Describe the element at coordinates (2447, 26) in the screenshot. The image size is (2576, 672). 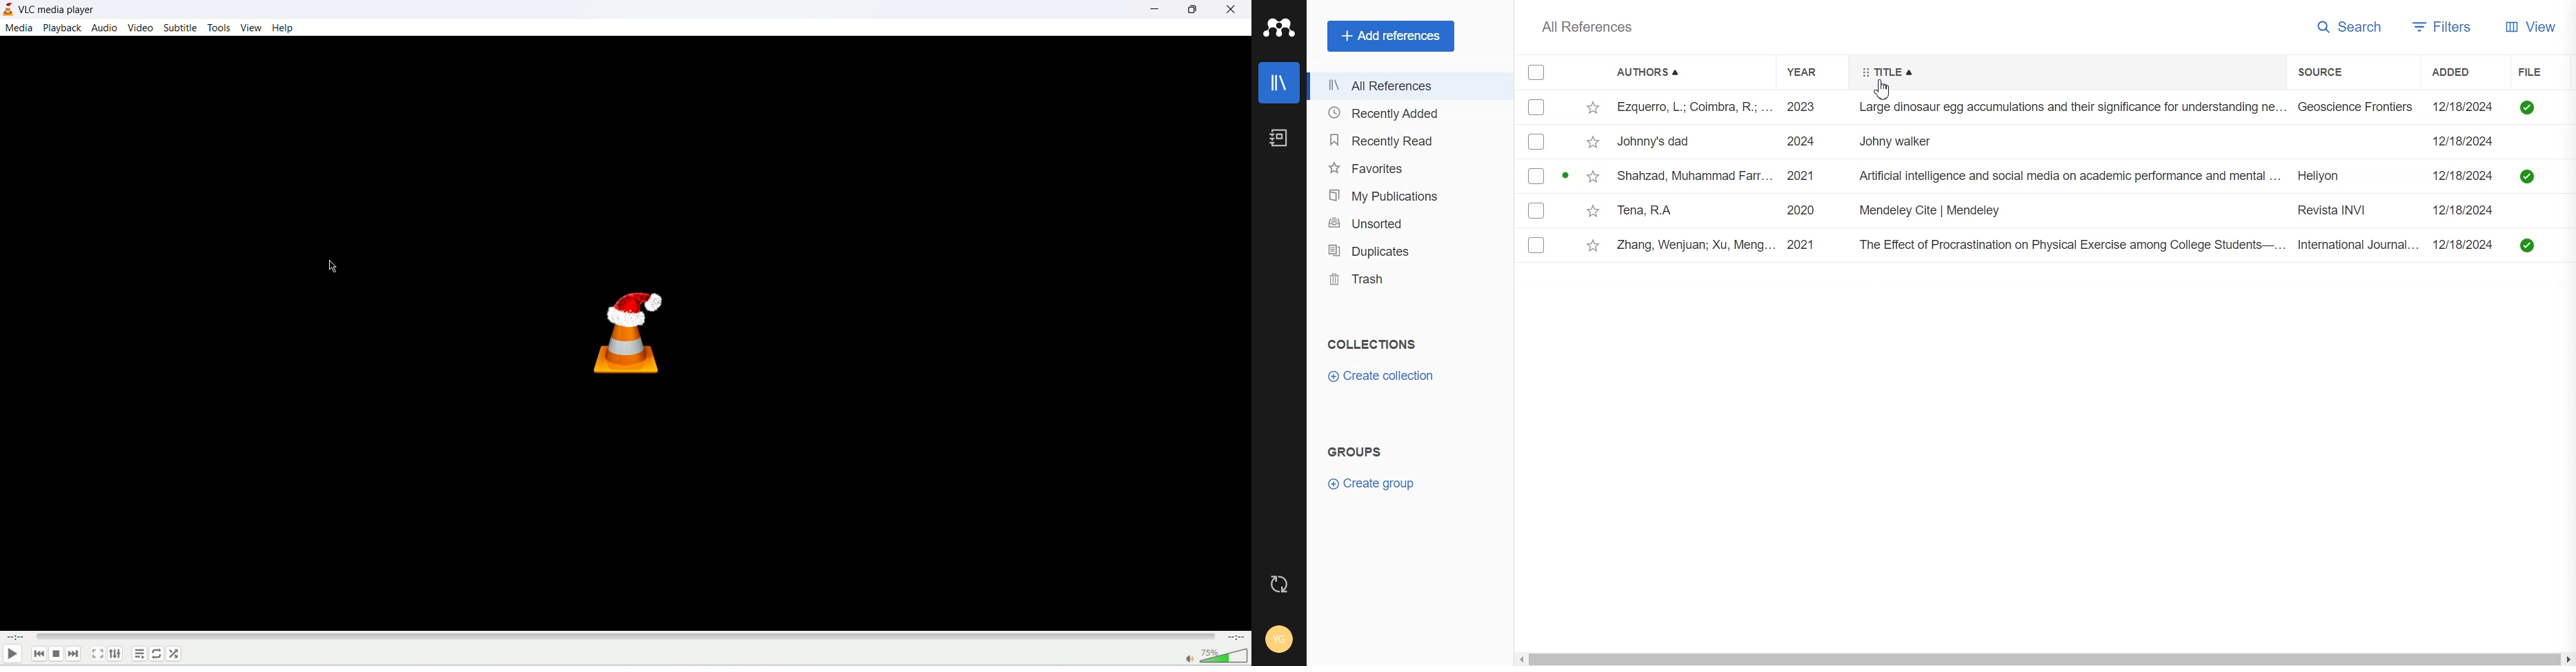
I see `Filters ` at that location.